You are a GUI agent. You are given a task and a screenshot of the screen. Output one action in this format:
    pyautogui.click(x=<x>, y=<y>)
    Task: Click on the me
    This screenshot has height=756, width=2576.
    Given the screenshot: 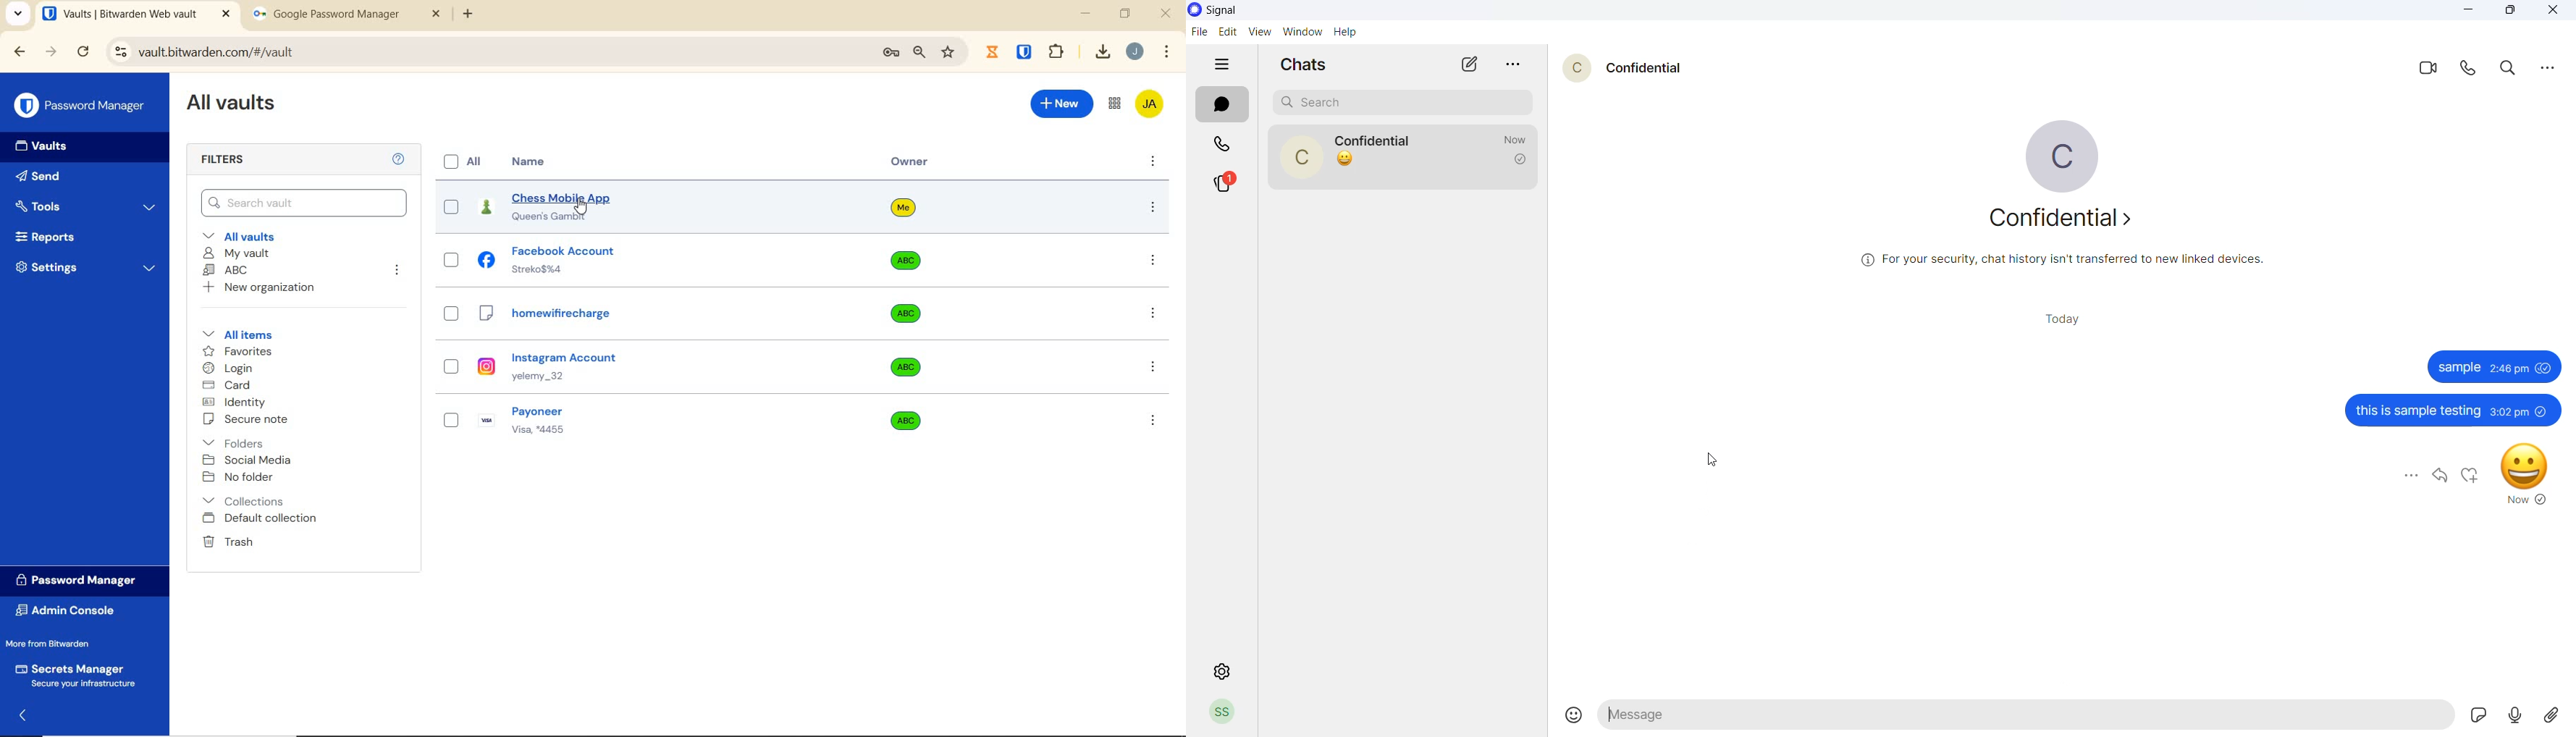 What is the action you would take?
    pyautogui.click(x=903, y=212)
    